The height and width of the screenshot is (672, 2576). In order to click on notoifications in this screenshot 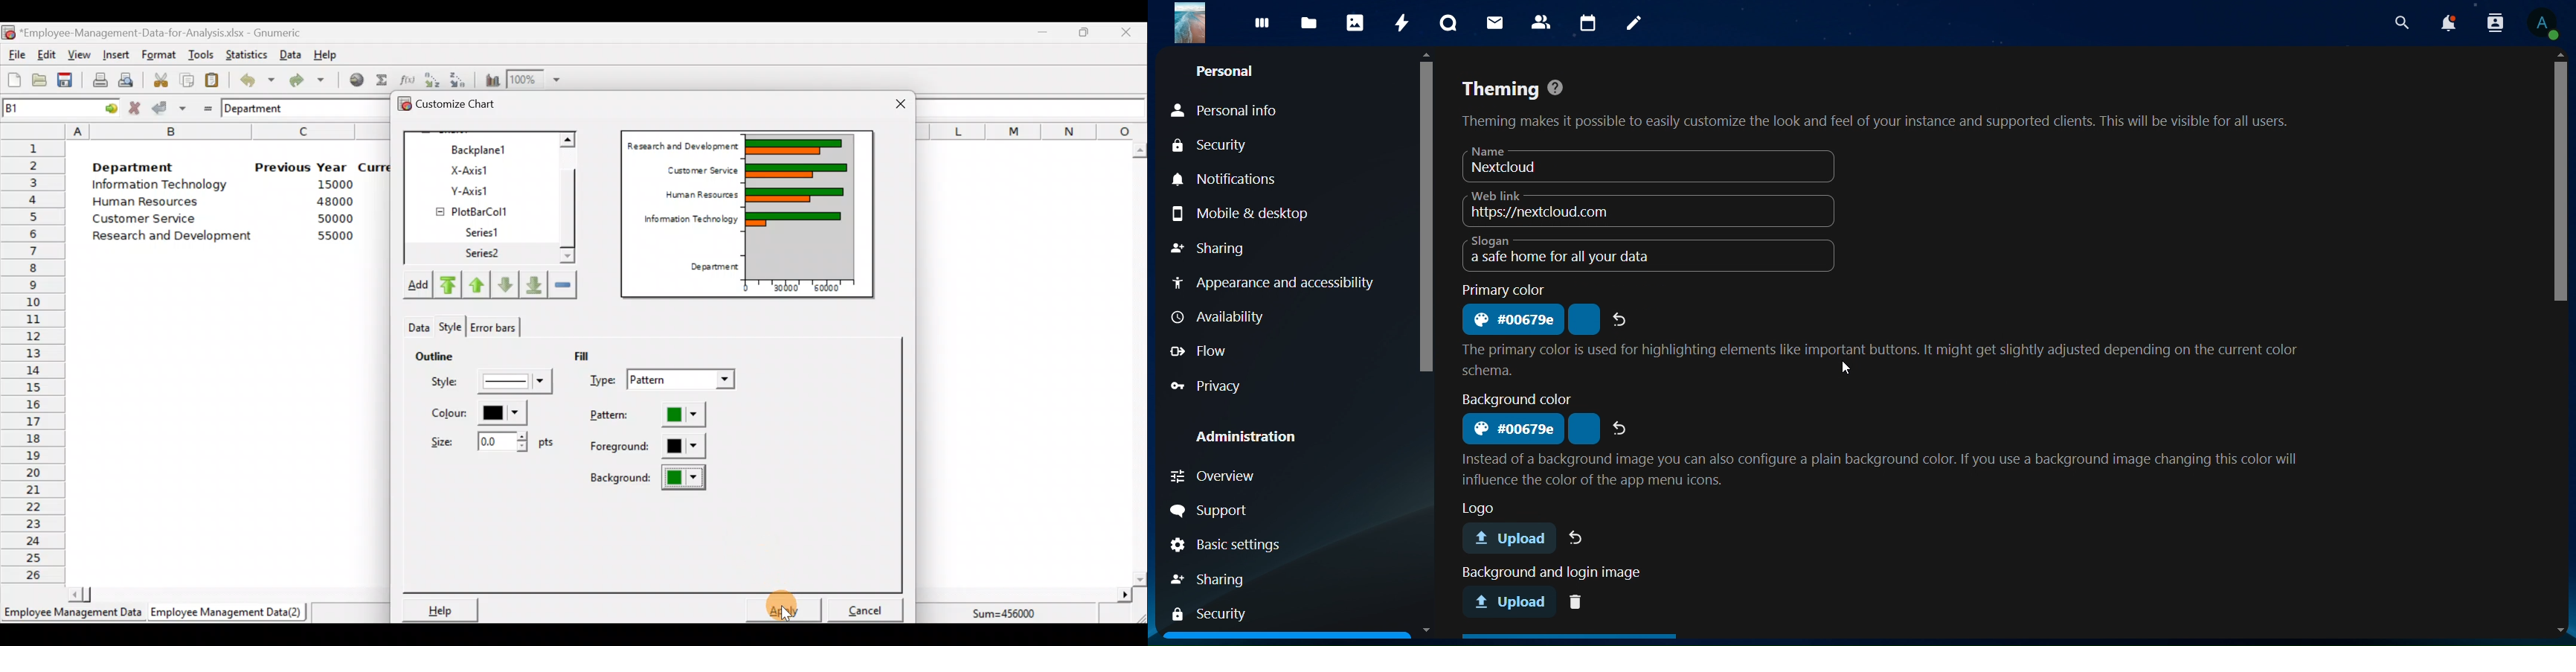, I will do `click(2450, 24)`.